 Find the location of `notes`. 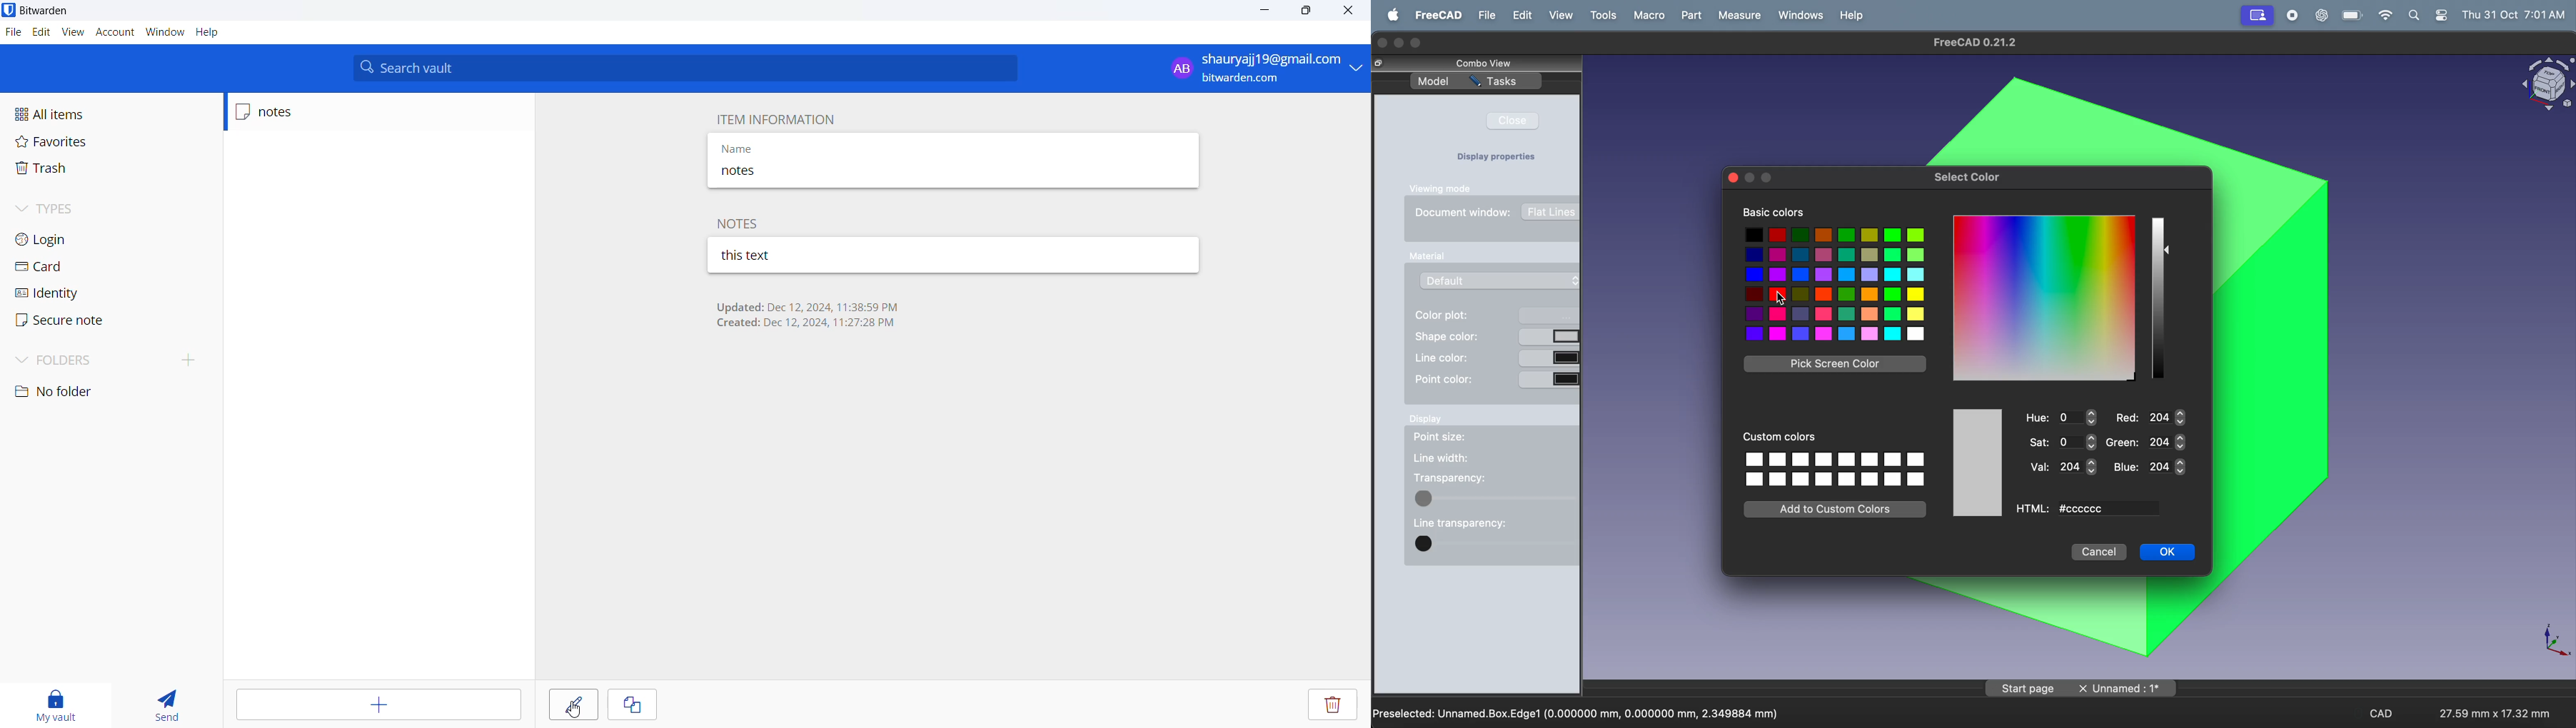

notes is located at coordinates (298, 112).